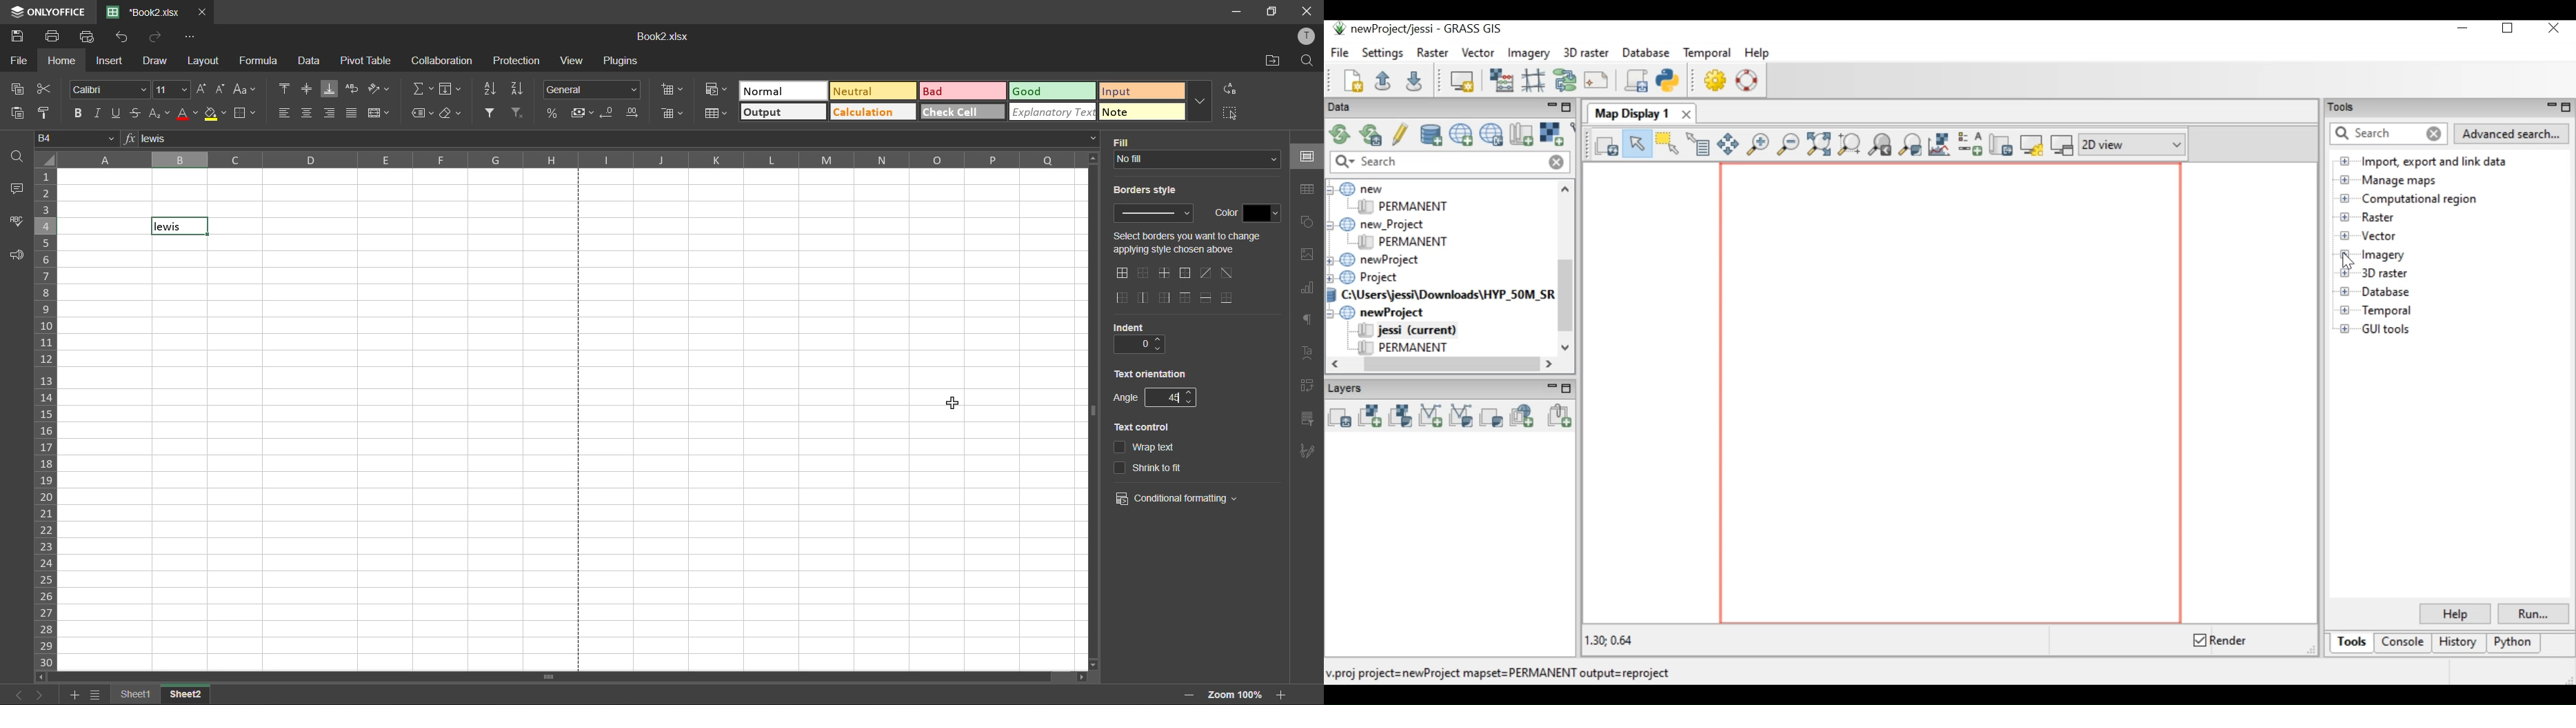 The height and width of the screenshot is (728, 2576). Describe the element at coordinates (43, 159) in the screenshot. I see `select all cells` at that location.